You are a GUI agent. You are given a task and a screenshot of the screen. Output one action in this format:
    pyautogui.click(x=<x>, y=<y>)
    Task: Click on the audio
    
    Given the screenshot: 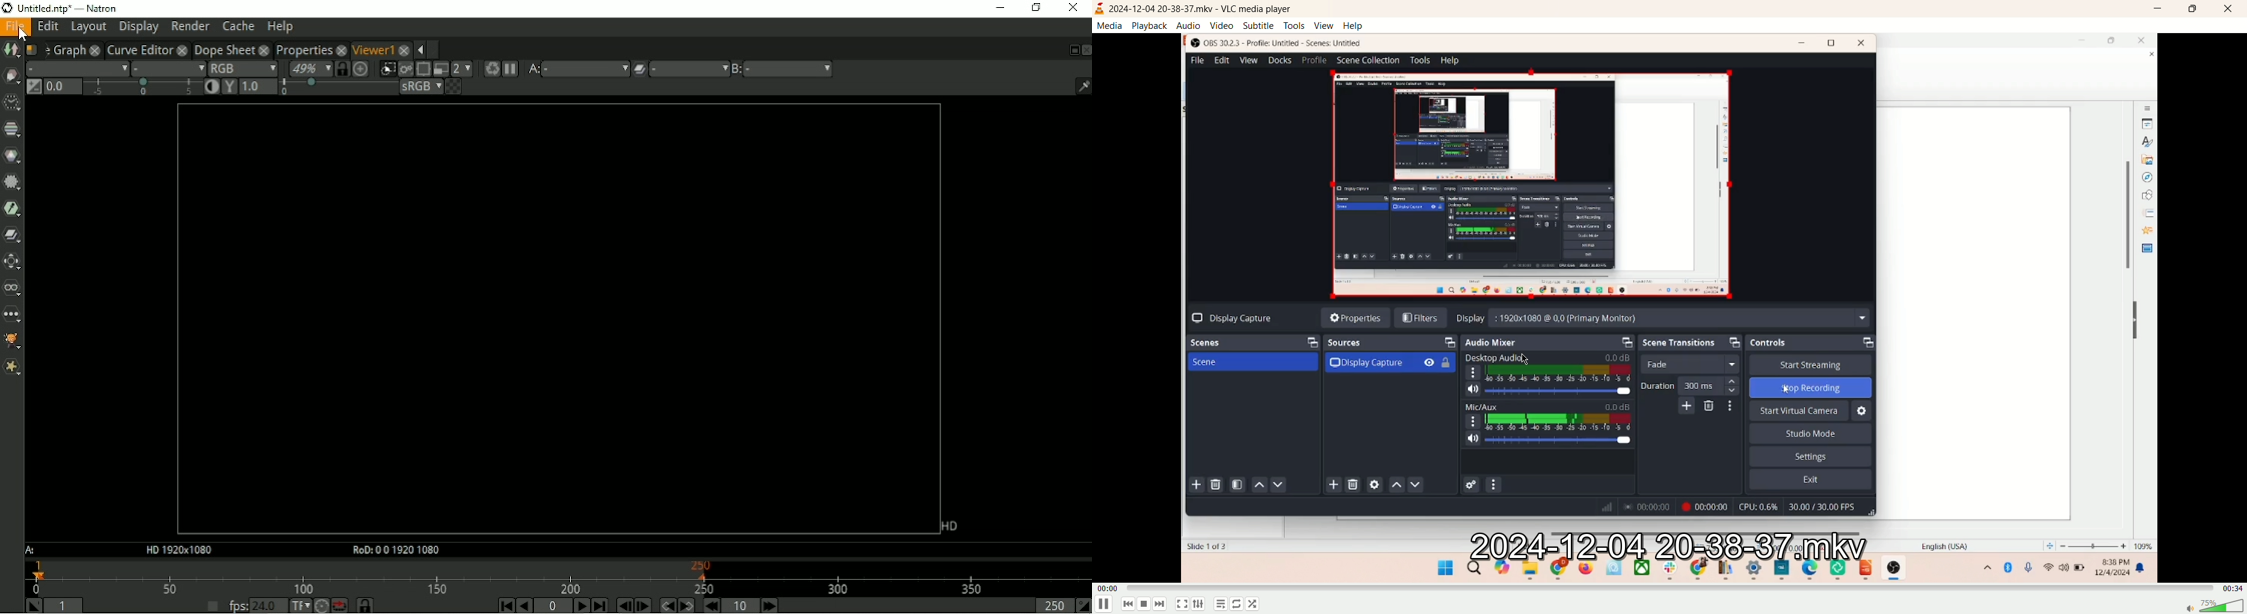 What is the action you would take?
    pyautogui.click(x=1190, y=25)
    